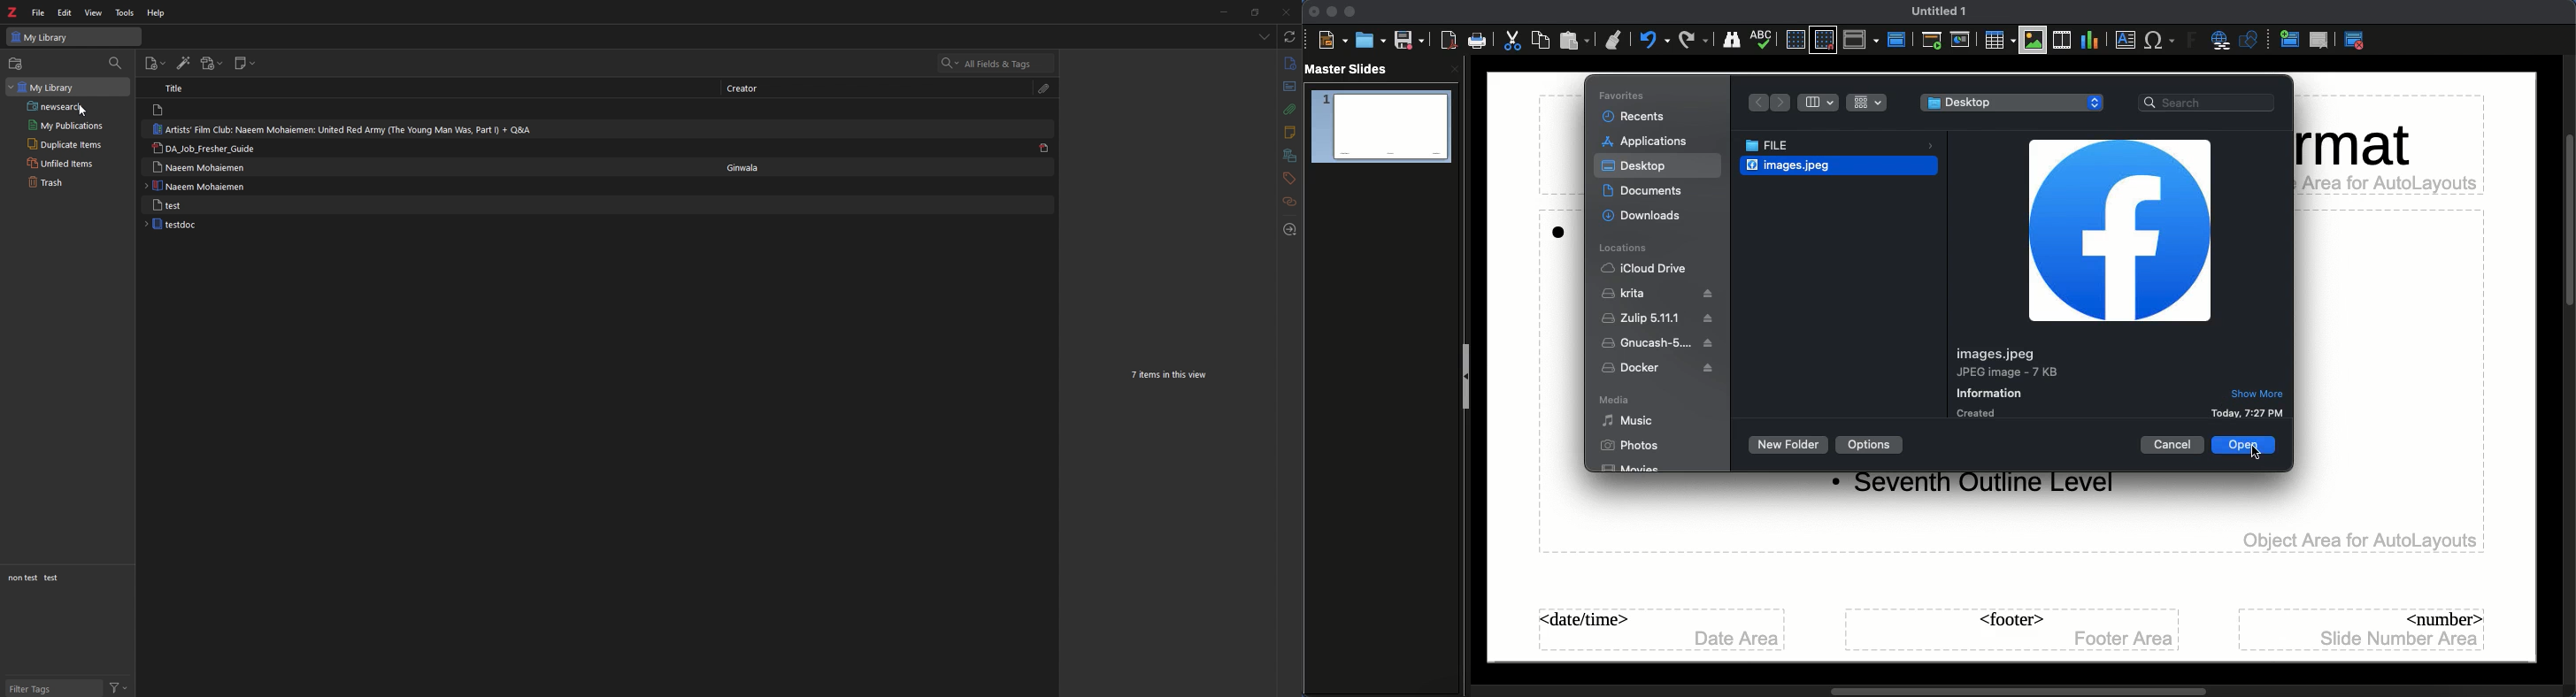 This screenshot has height=700, width=2576. Describe the element at coordinates (204, 148) in the screenshot. I see `PDF` at that location.